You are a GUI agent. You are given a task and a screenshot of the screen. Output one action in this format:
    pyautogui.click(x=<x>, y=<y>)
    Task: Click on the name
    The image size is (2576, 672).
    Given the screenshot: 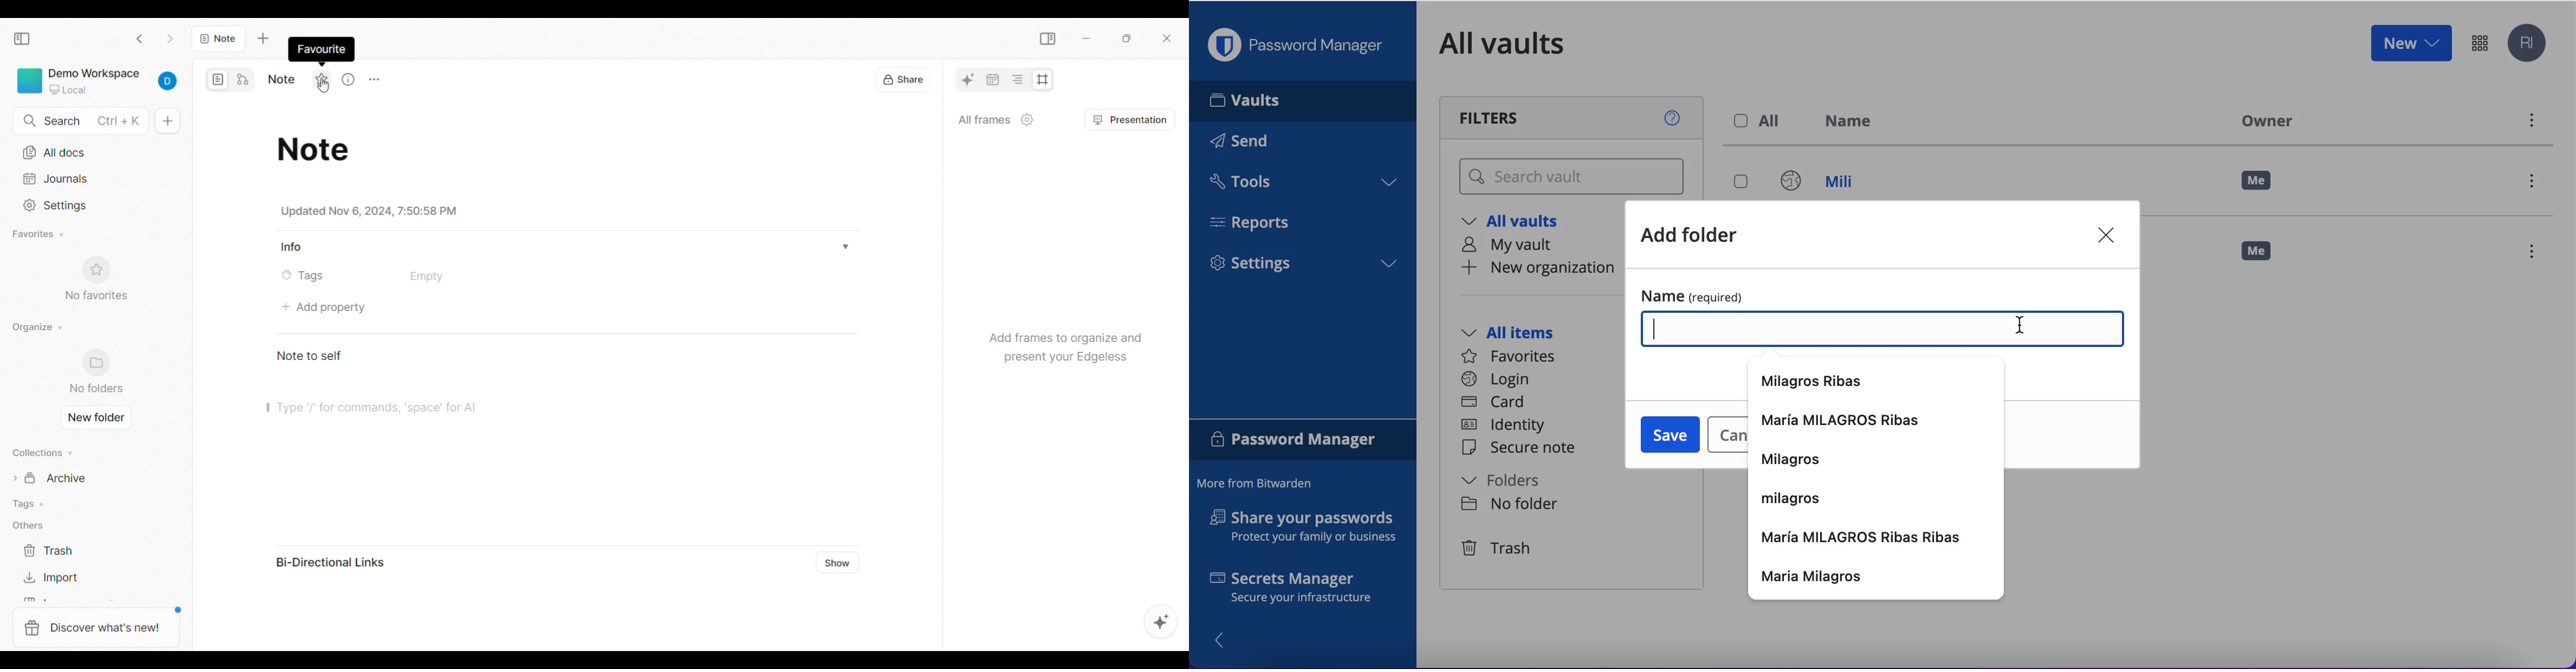 What is the action you would take?
    pyautogui.click(x=1855, y=123)
    